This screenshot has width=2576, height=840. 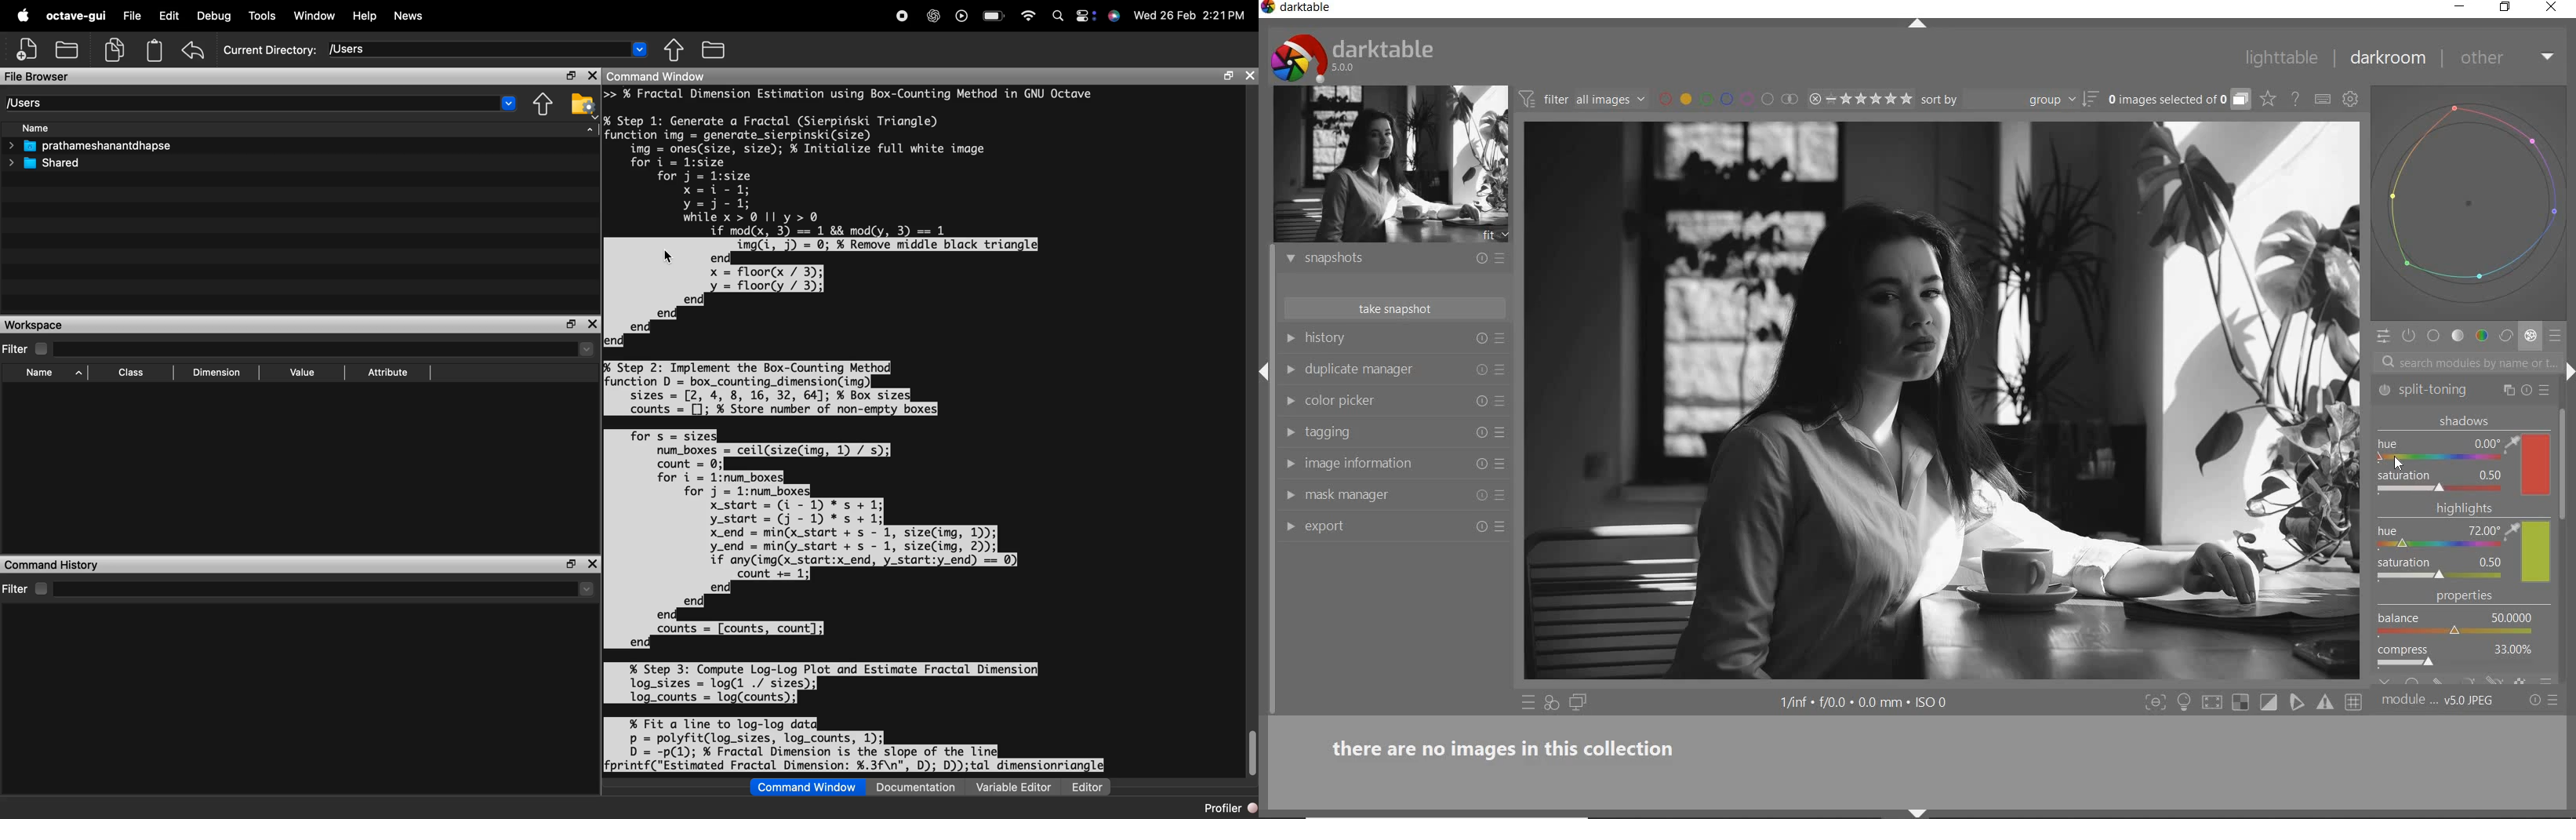 What do you see at coordinates (1391, 165) in the screenshot?
I see `image preview` at bounding box center [1391, 165].